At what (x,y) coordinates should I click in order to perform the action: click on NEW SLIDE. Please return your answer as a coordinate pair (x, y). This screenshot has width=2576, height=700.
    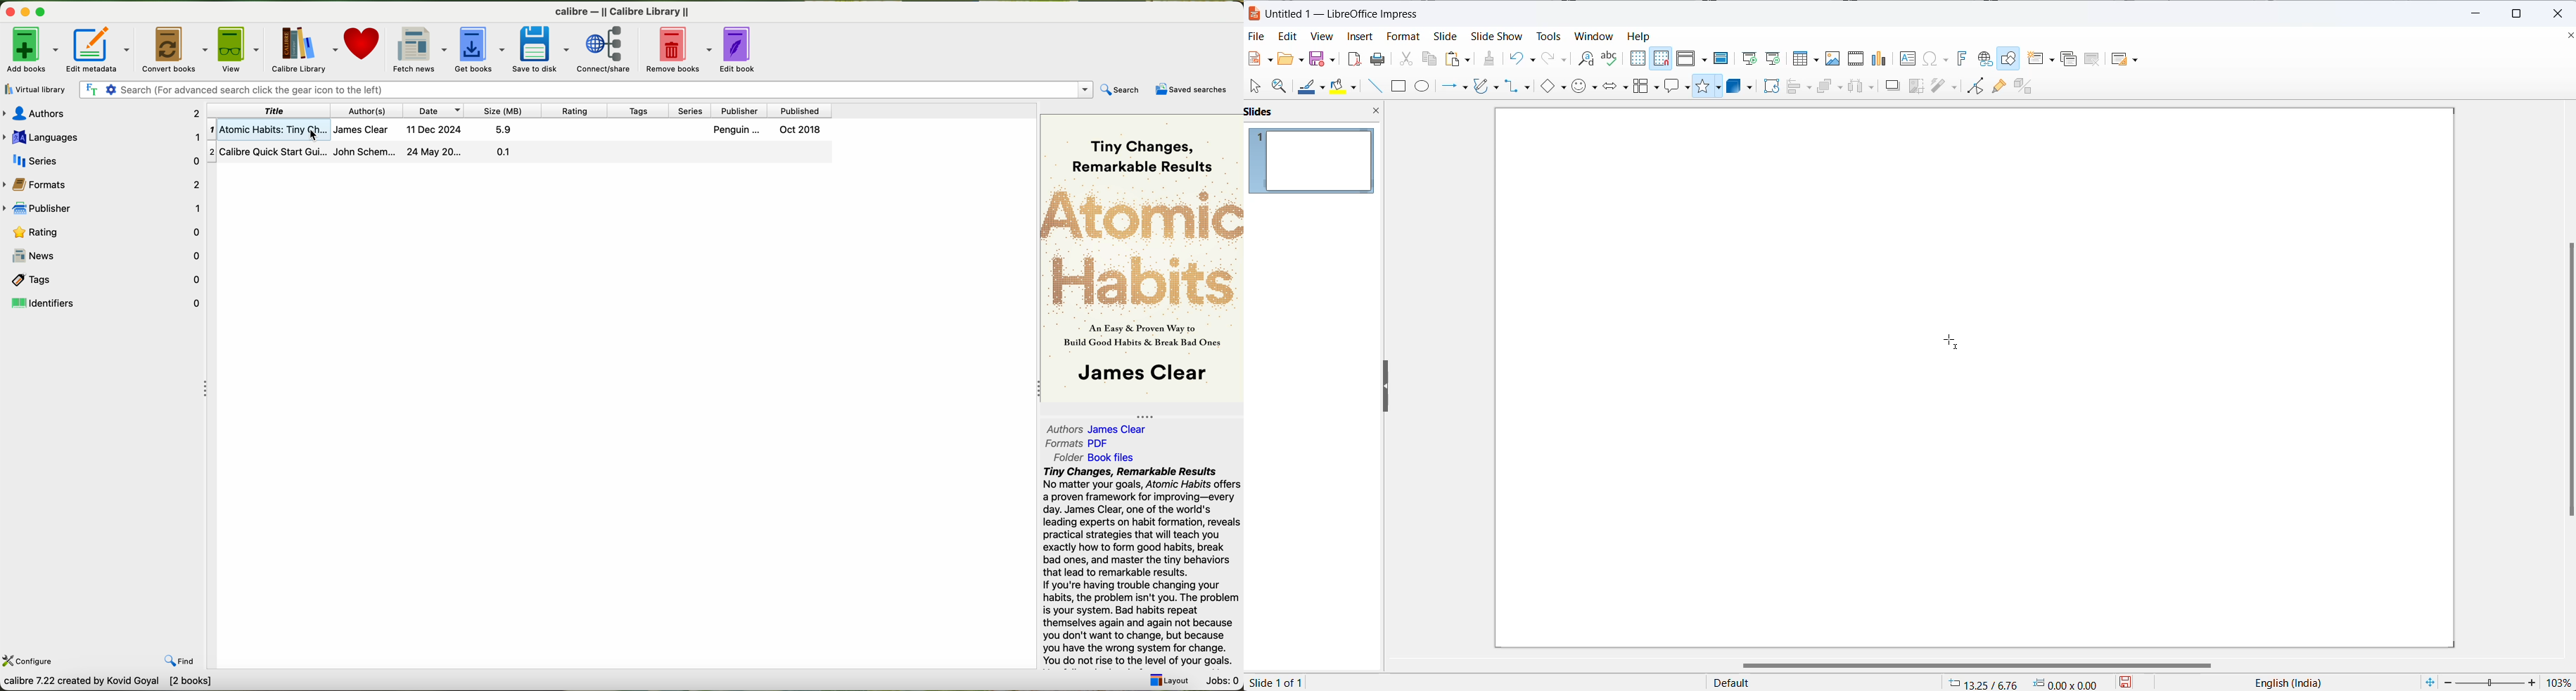
    Looking at the image, I should click on (2042, 58).